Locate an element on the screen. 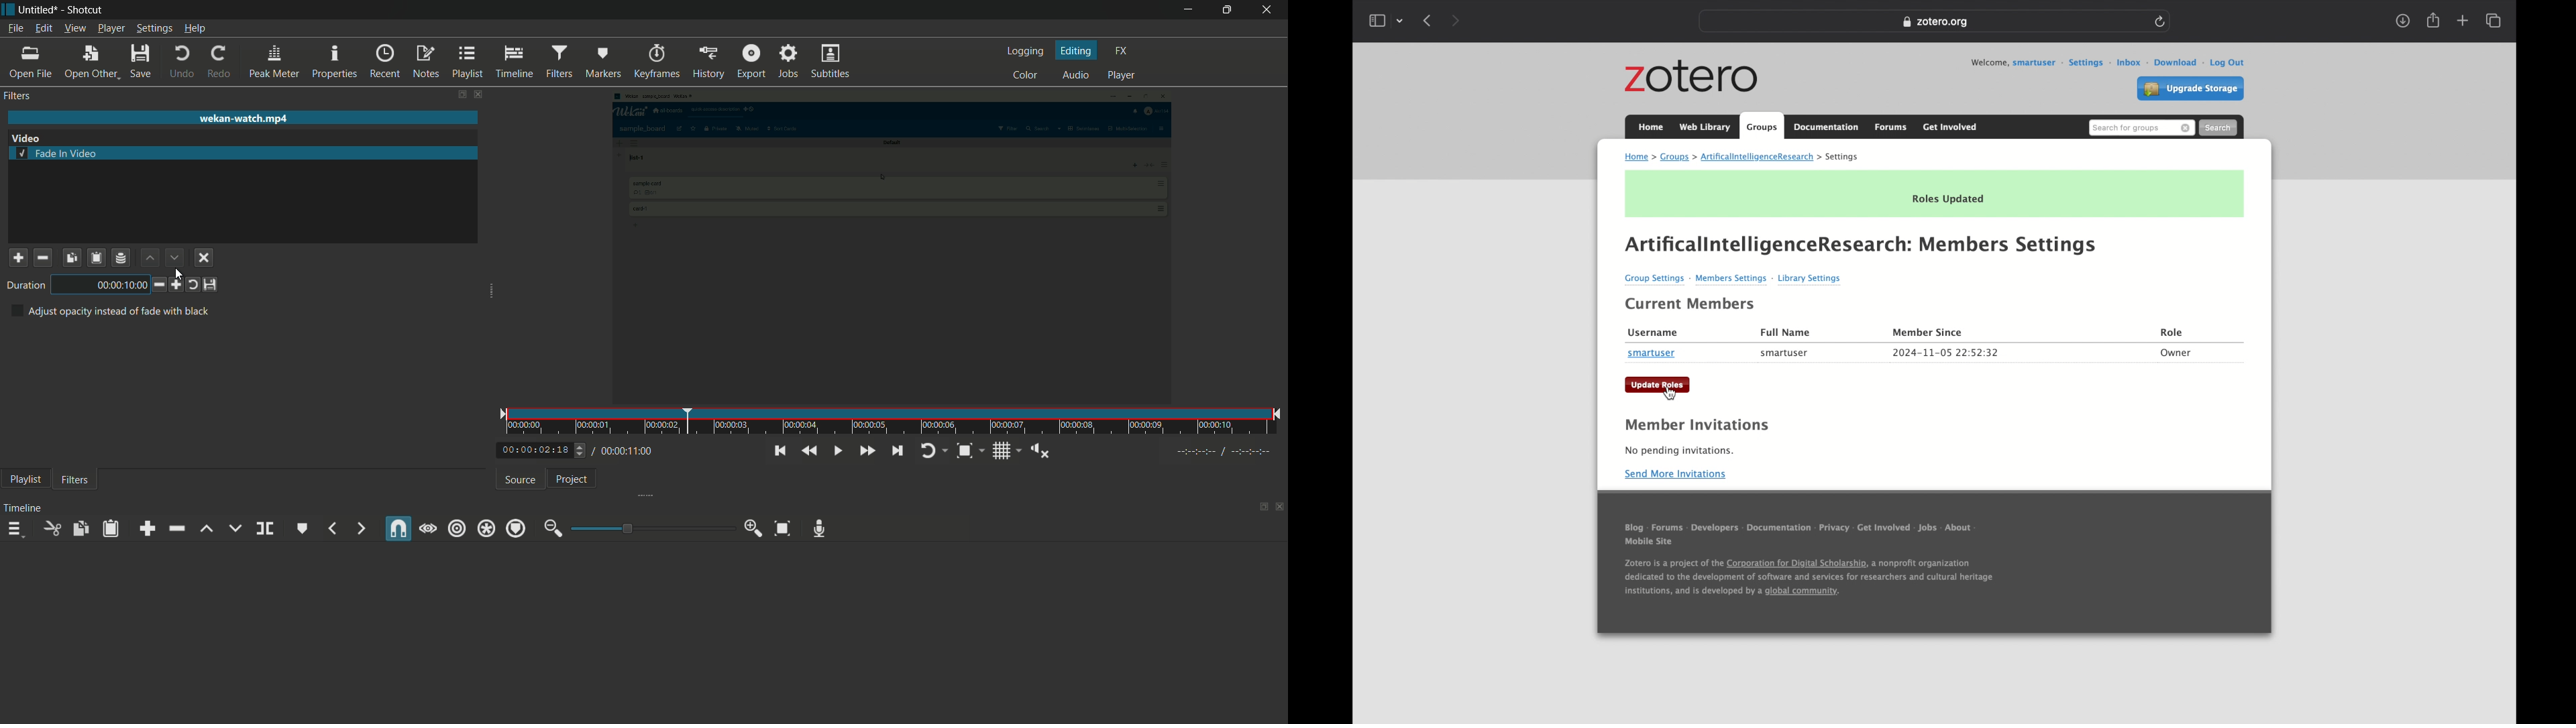 This screenshot has height=728, width=2576. open other is located at coordinates (90, 60).